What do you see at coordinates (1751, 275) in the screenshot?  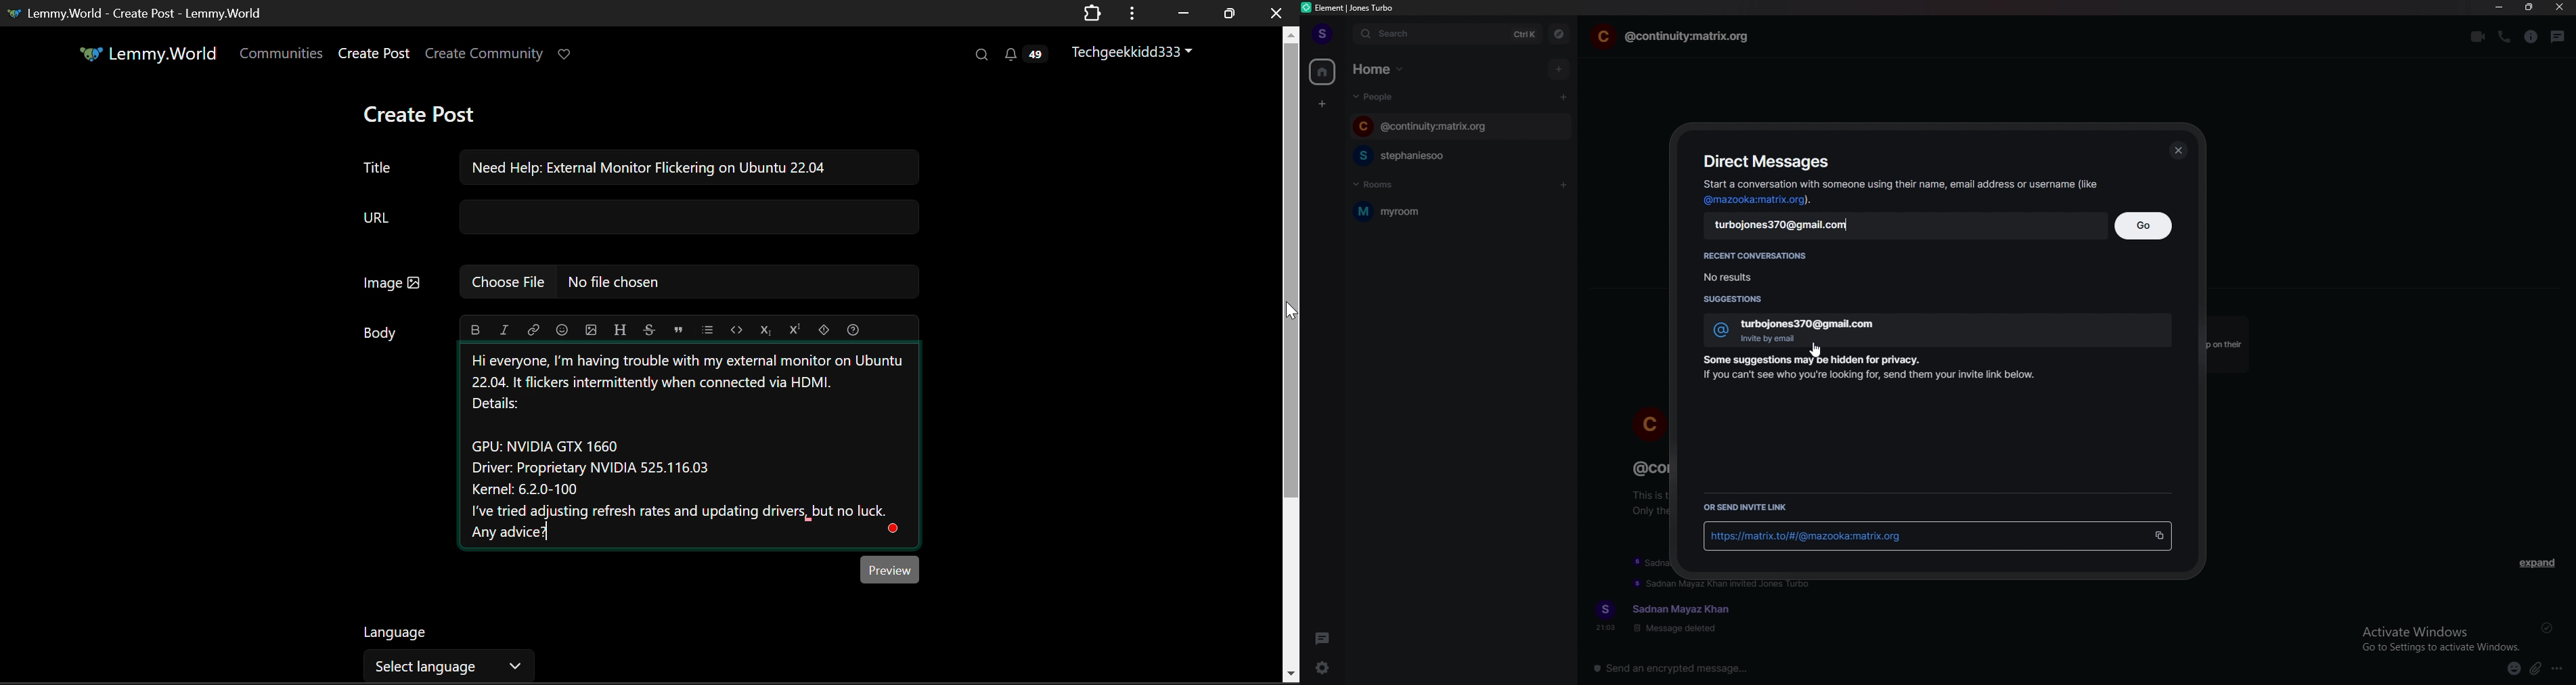 I see `no results` at bounding box center [1751, 275].